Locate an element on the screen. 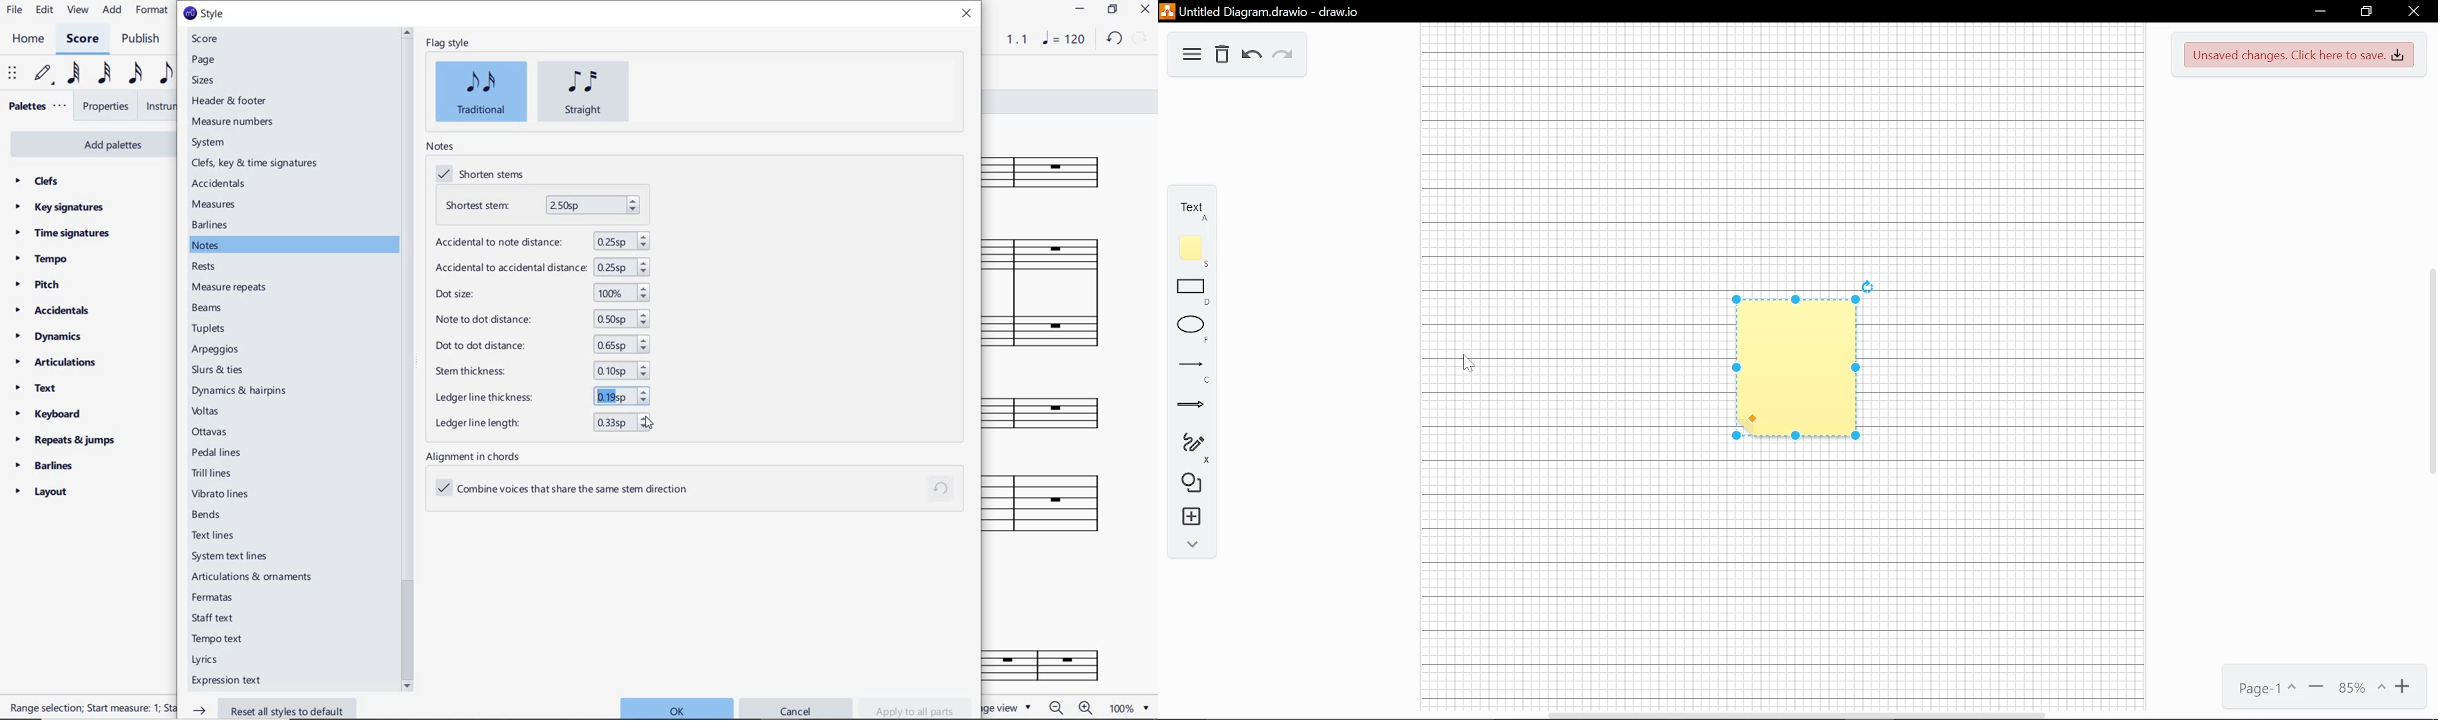  measure numbers is located at coordinates (235, 122).